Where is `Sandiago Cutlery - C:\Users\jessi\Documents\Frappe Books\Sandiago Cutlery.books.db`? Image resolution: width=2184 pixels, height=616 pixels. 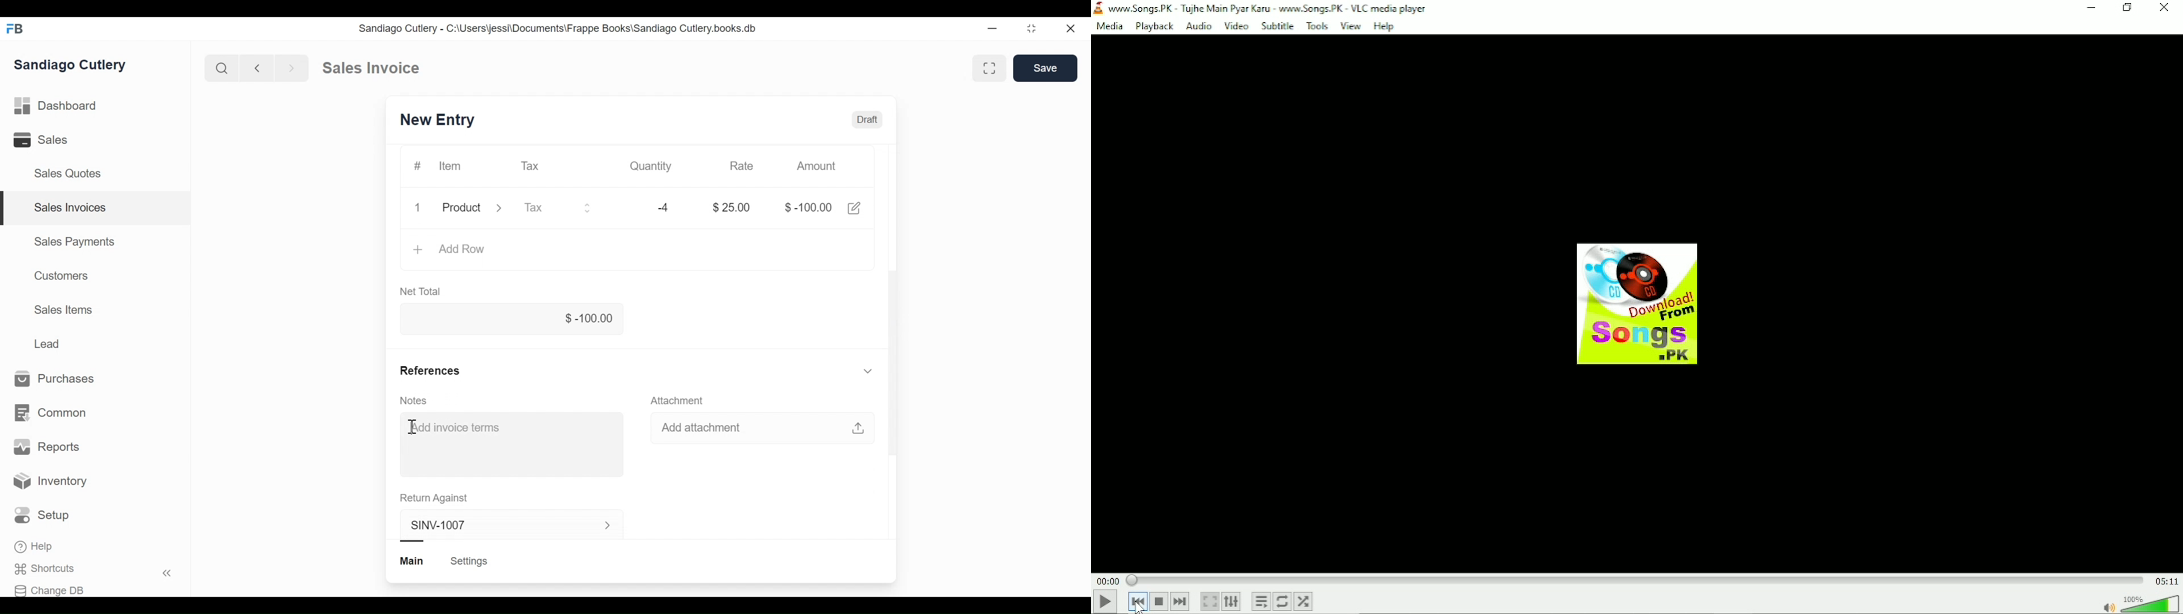 Sandiago Cutlery - C:\Users\jessi\Documents\Frappe Books\Sandiago Cutlery.books.db is located at coordinates (559, 29).